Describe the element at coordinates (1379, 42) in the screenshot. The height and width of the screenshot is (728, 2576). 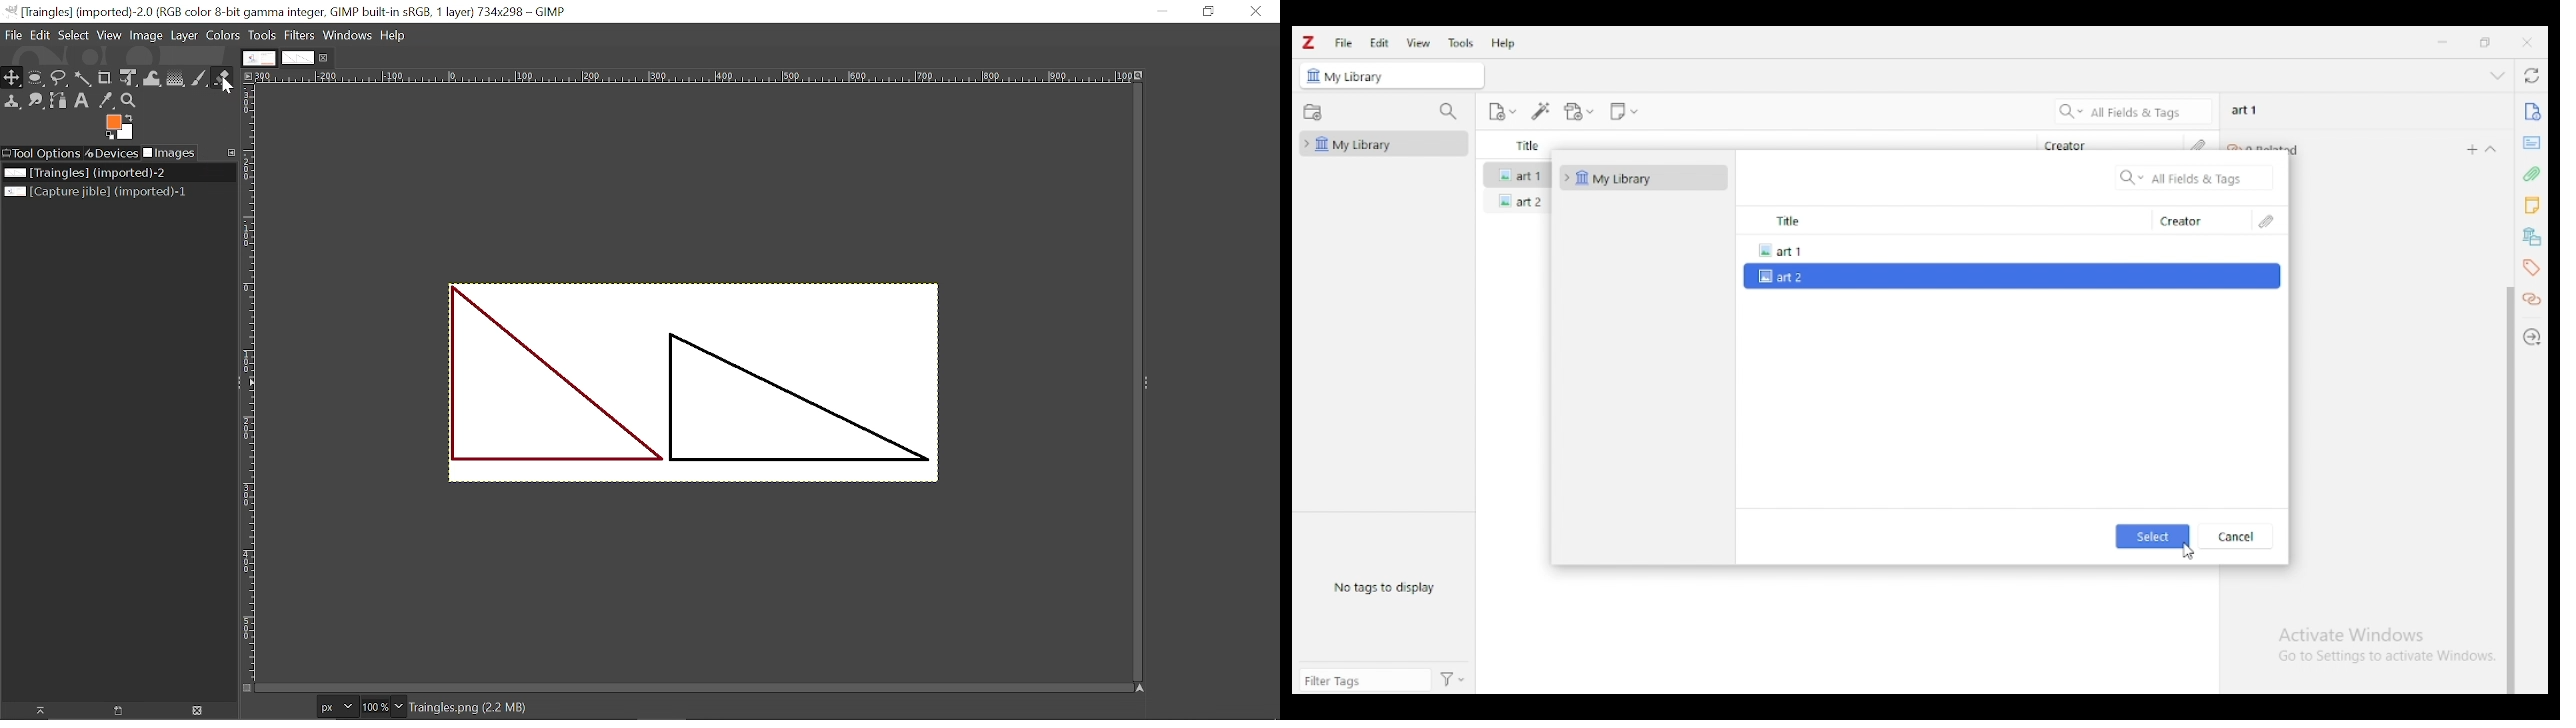
I see `edit` at that location.